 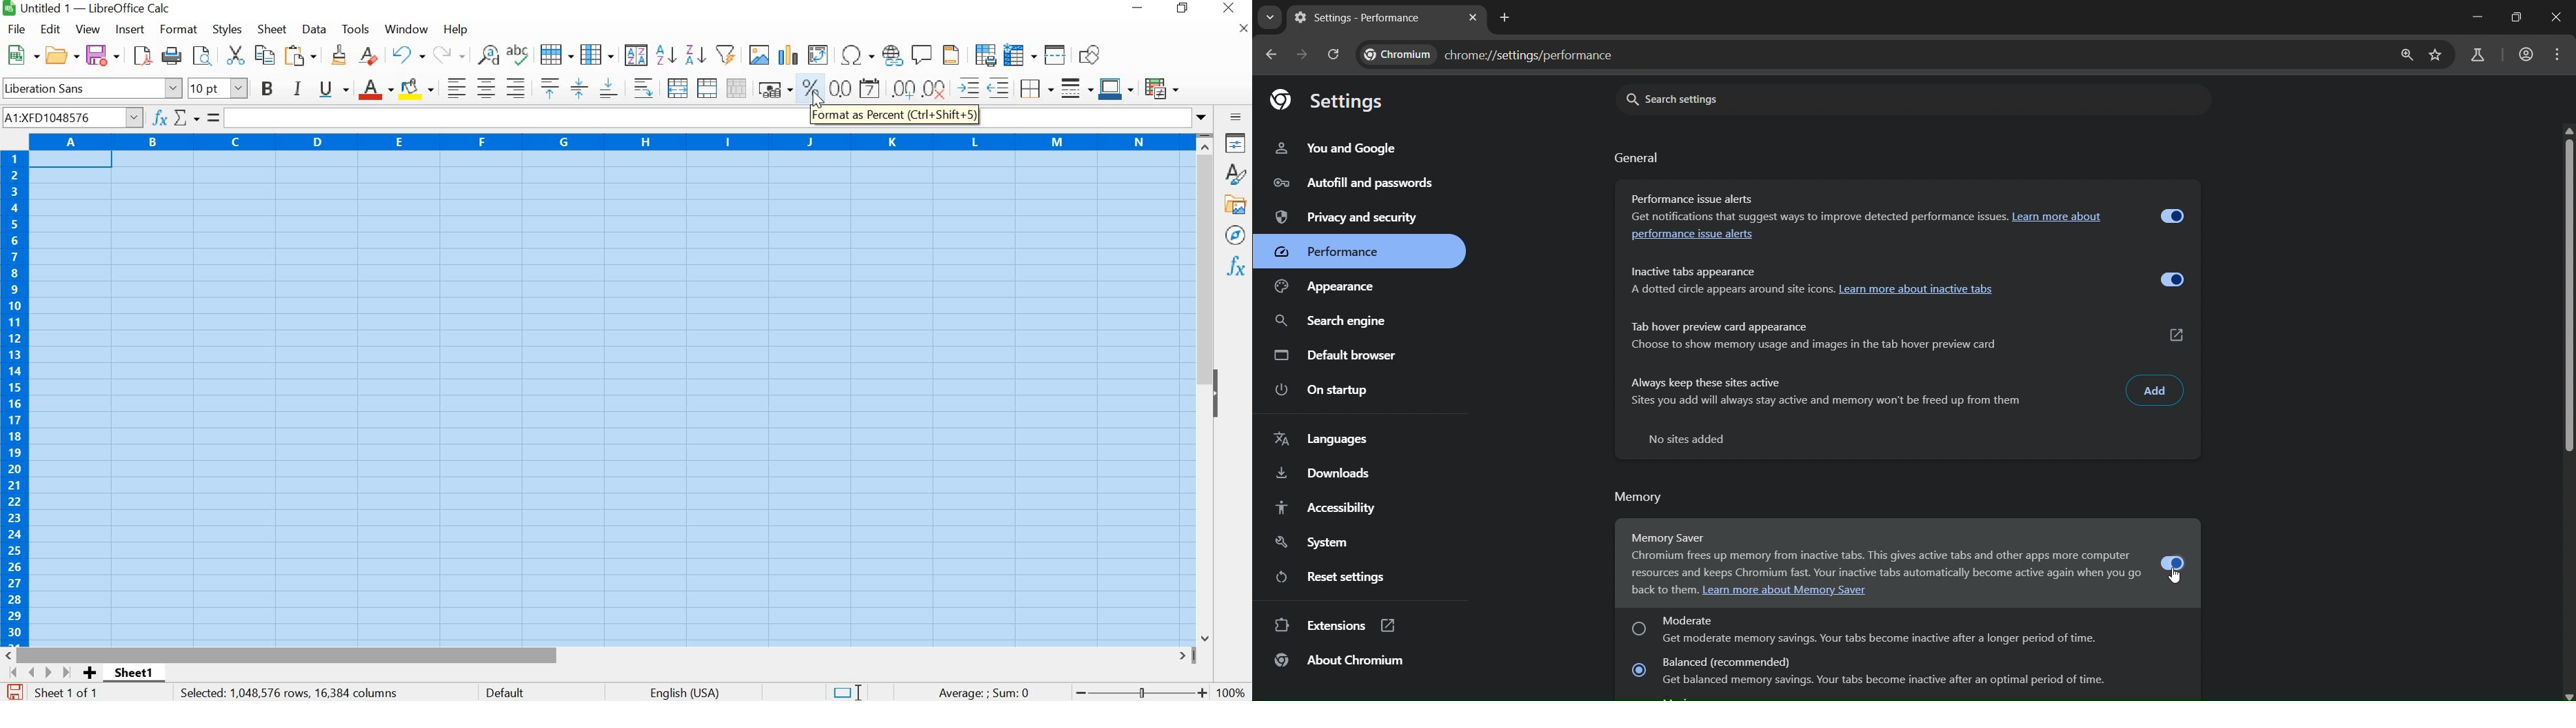 I want to click on English (USA), so click(x=682, y=691).